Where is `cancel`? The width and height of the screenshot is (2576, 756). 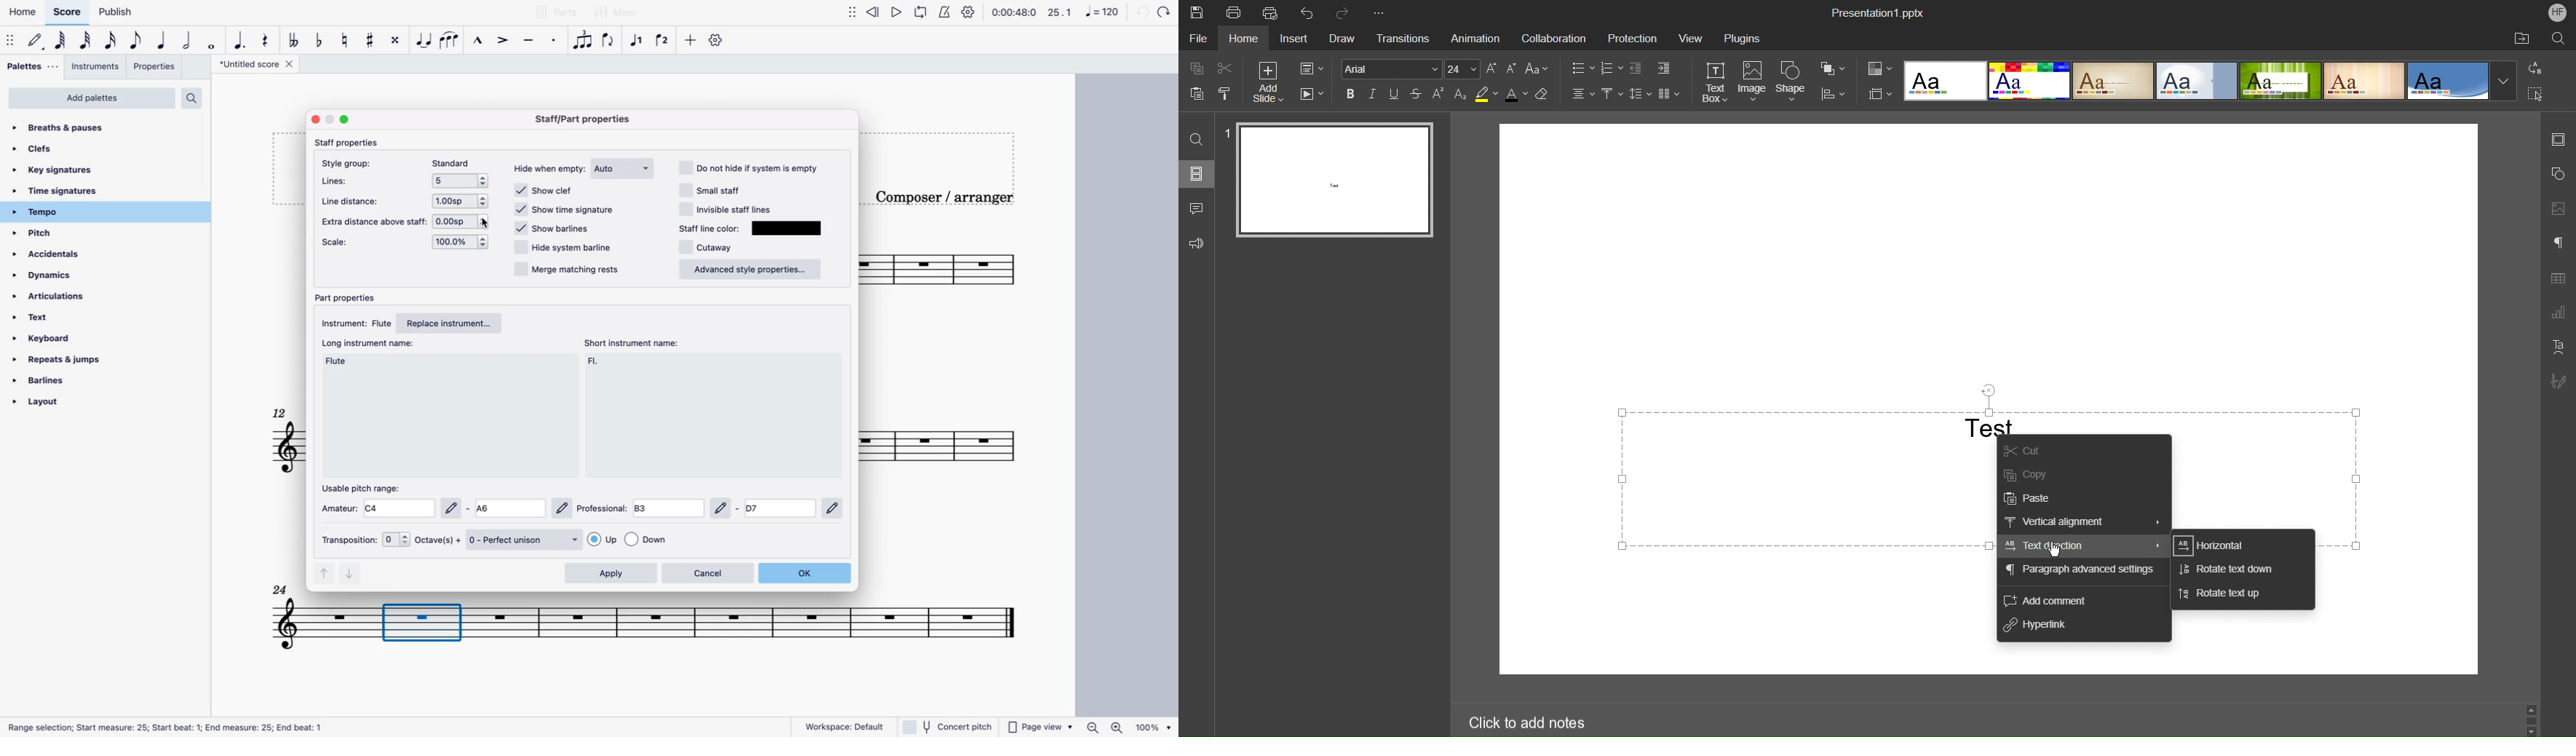
cancel is located at coordinates (708, 573).